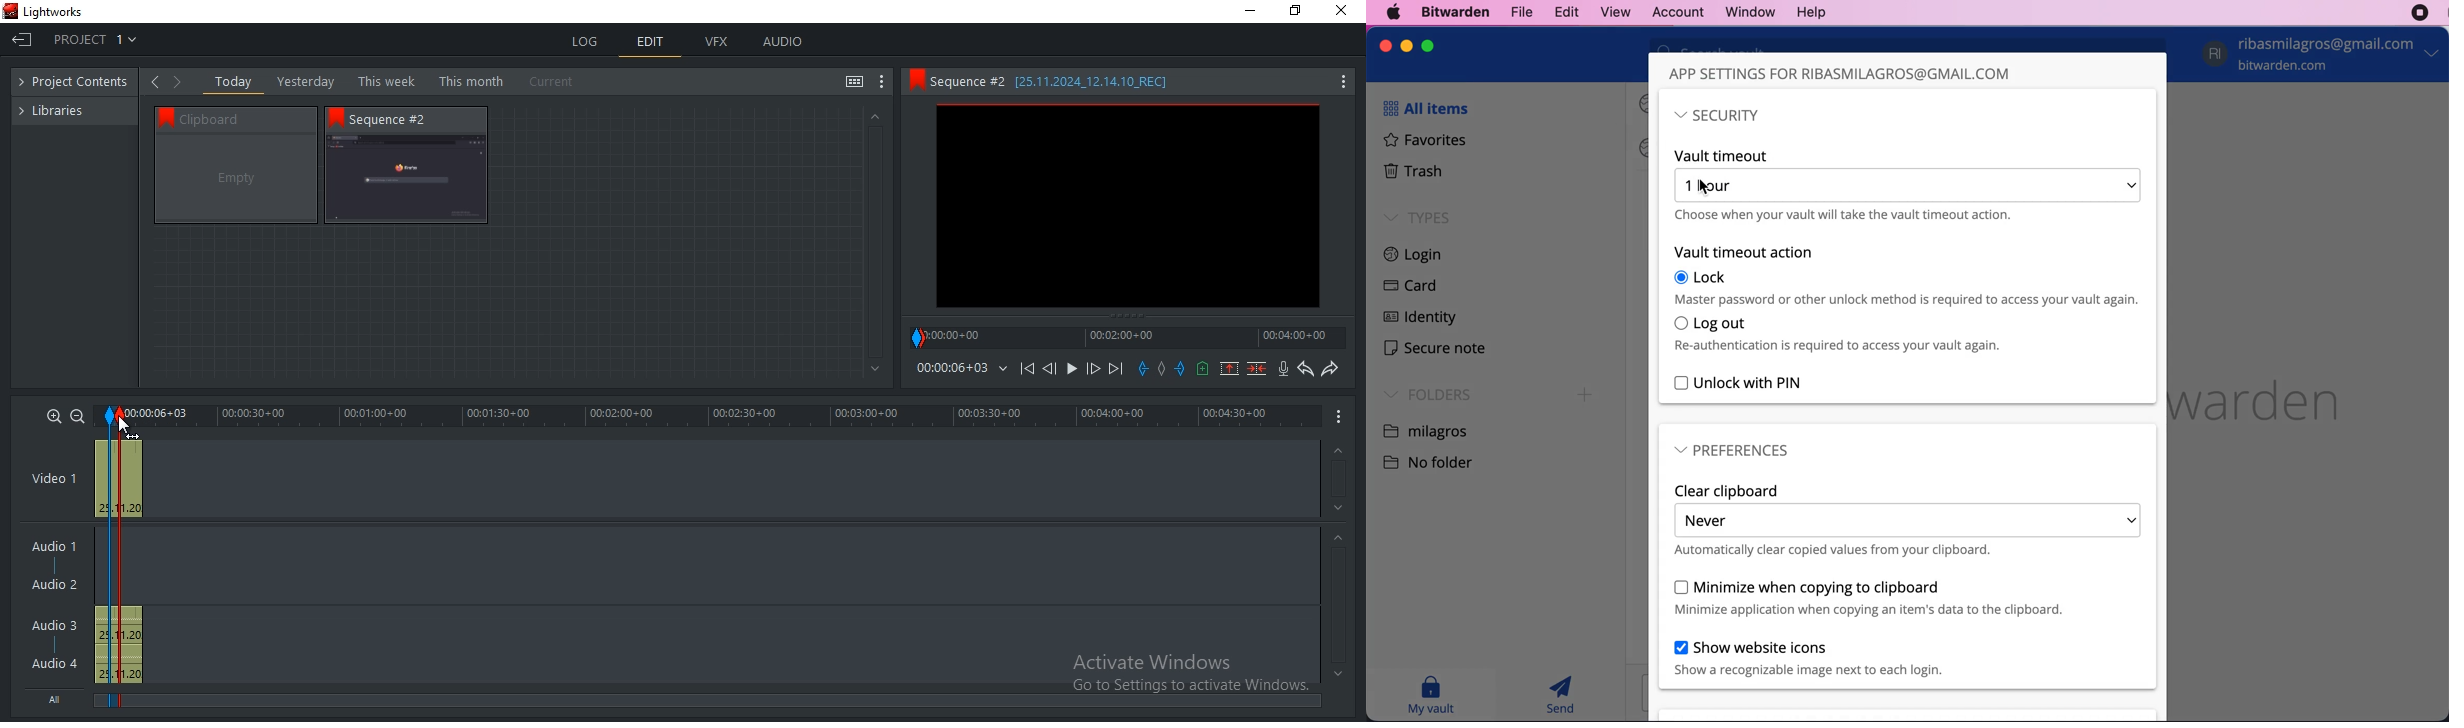 This screenshot has width=2464, height=728. I want to click on clipboard, so click(236, 179).